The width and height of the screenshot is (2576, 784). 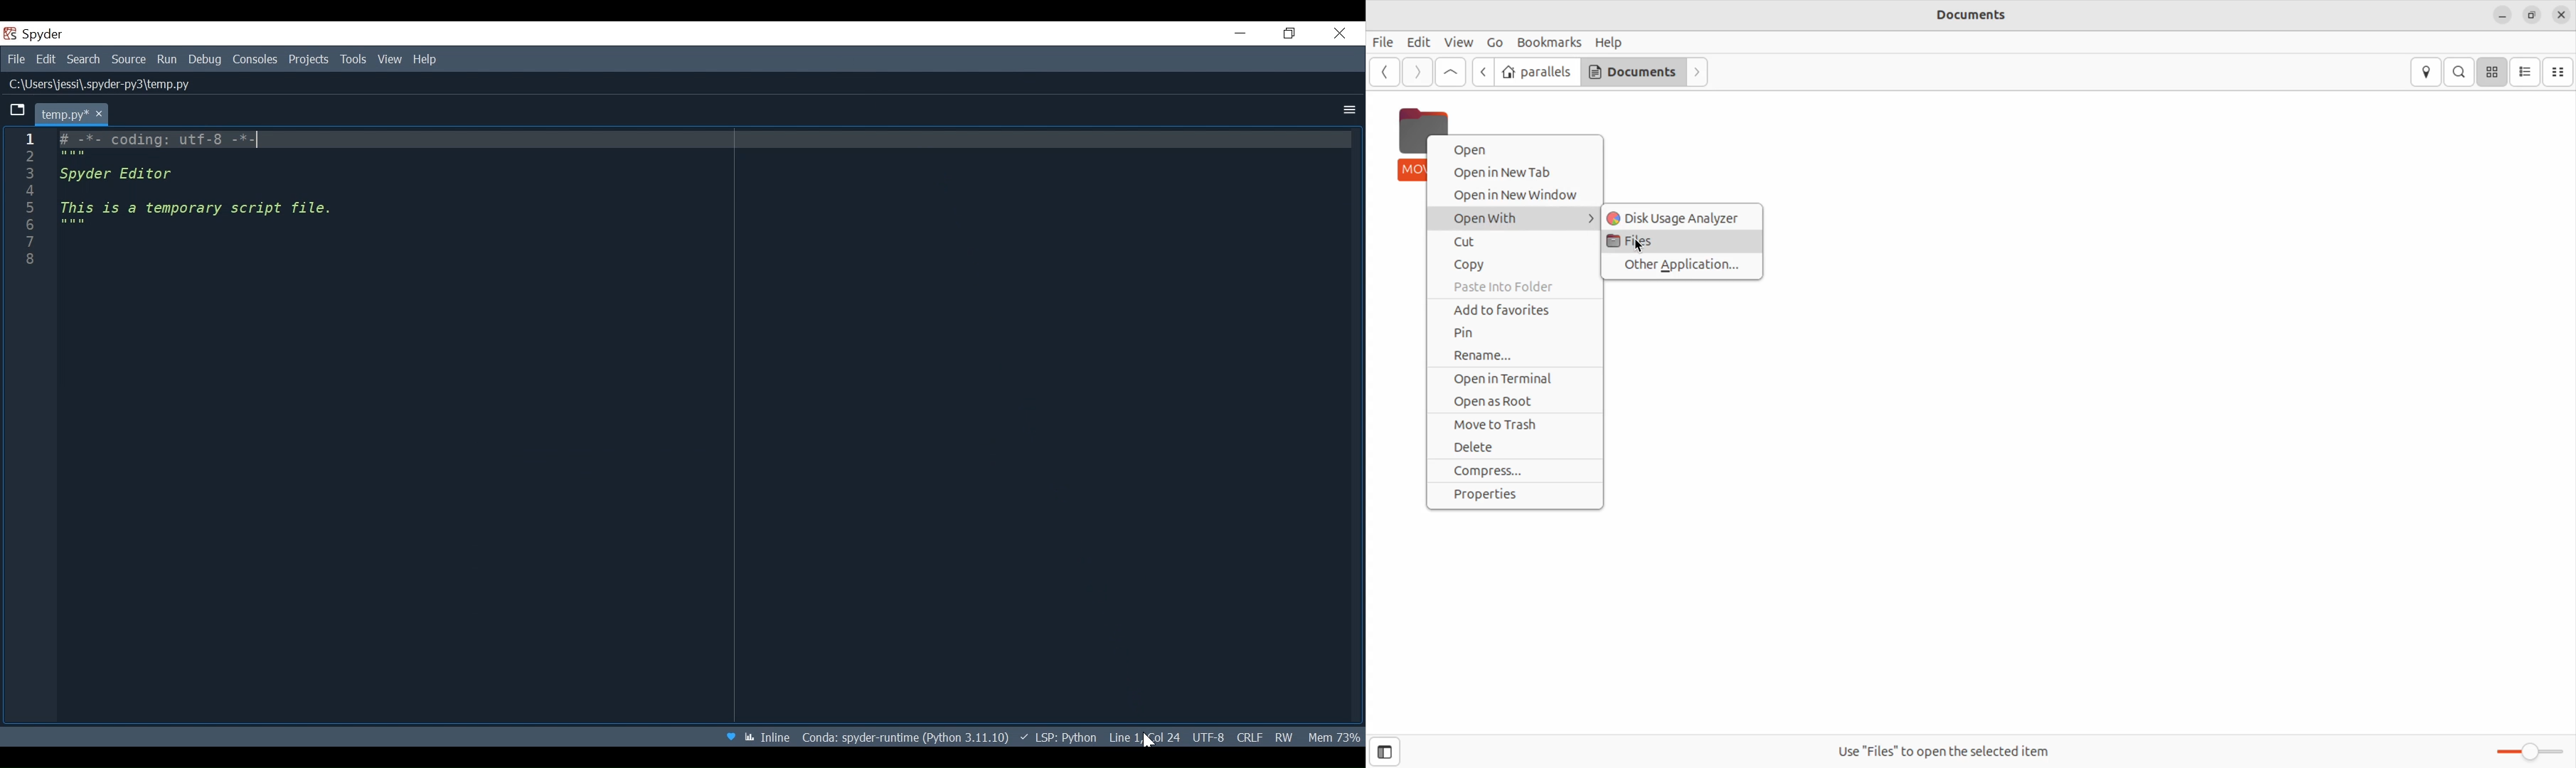 What do you see at coordinates (1481, 71) in the screenshot?
I see `back` at bounding box center [1481, 71].